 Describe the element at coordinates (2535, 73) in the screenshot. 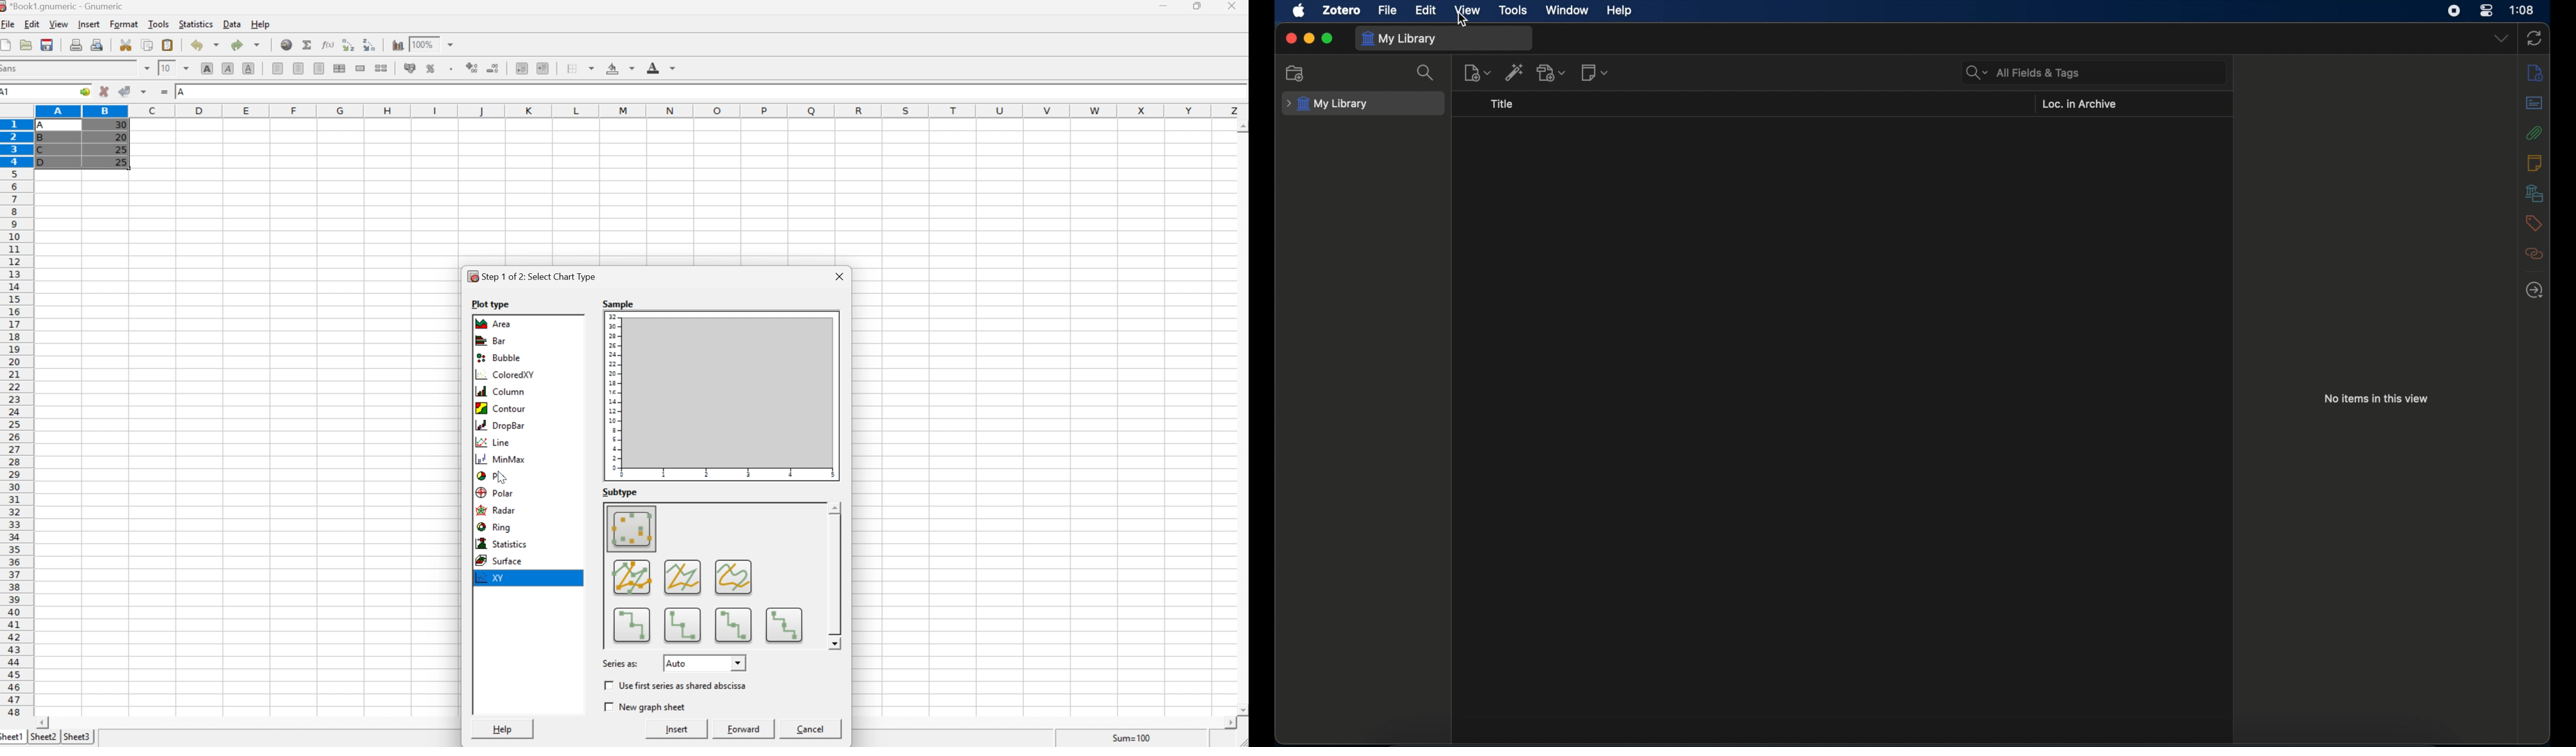

I see `info` at that location.